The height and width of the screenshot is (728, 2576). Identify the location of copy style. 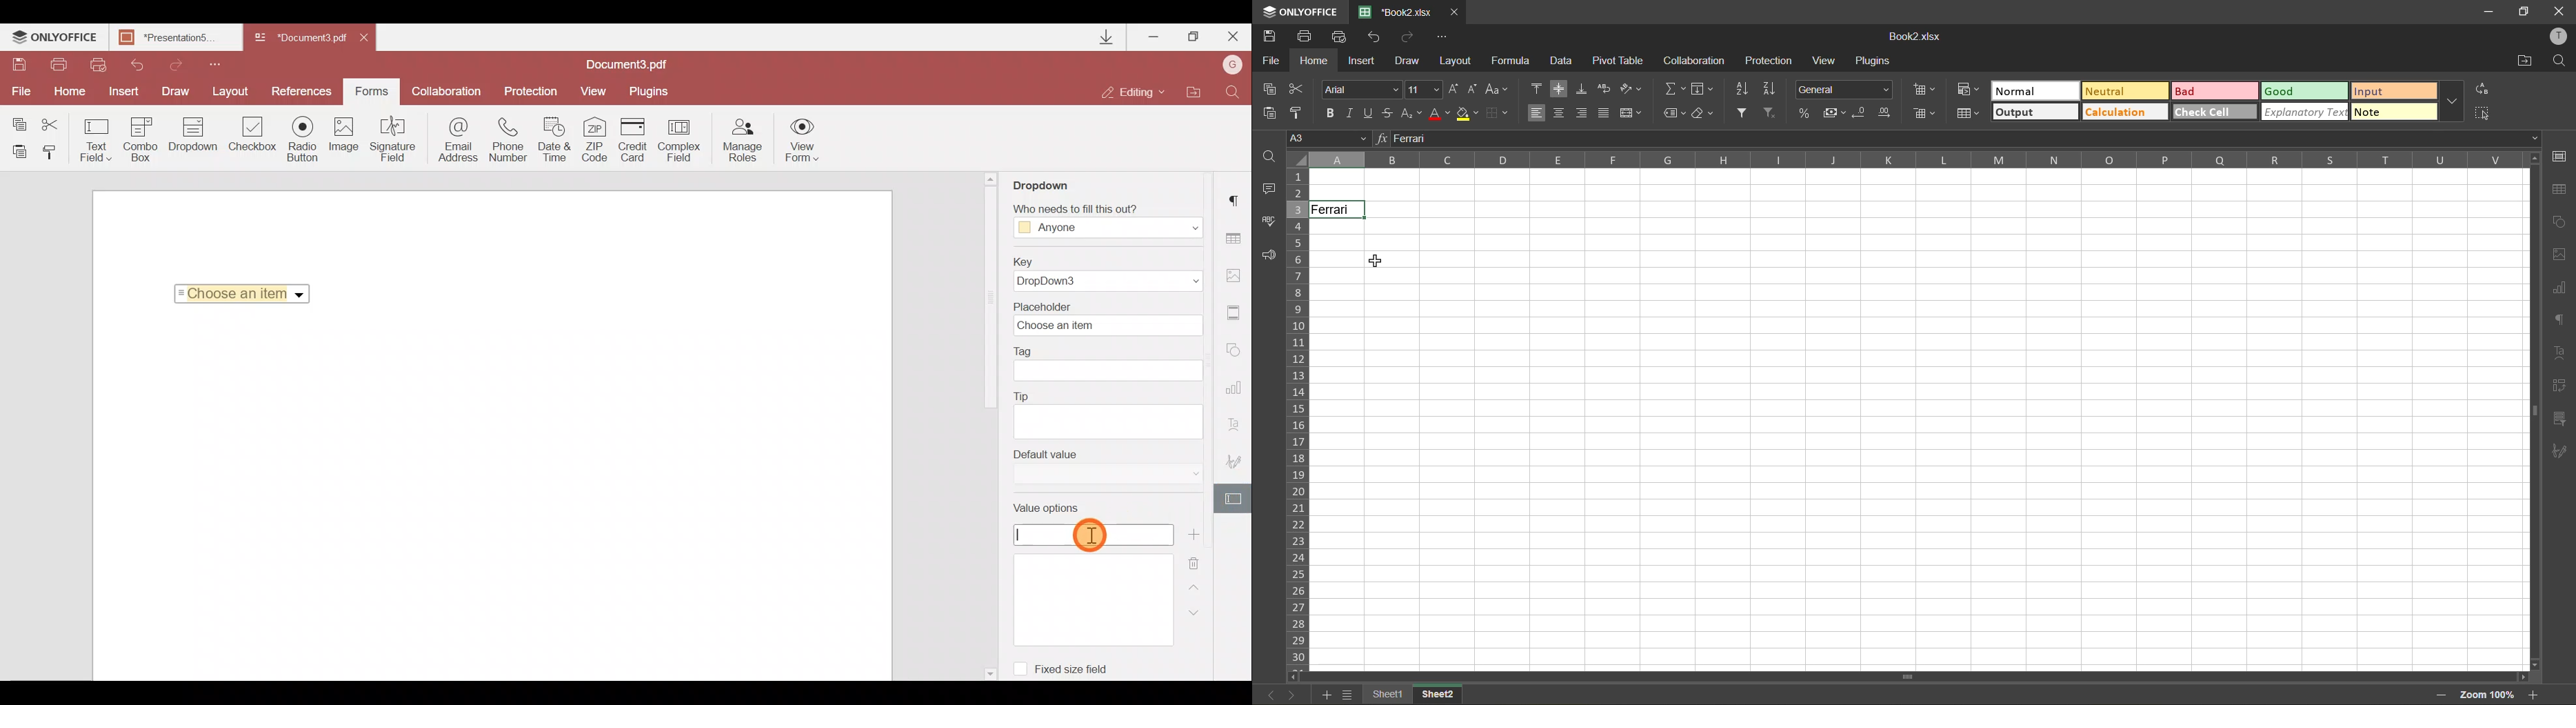
(1298, 114).